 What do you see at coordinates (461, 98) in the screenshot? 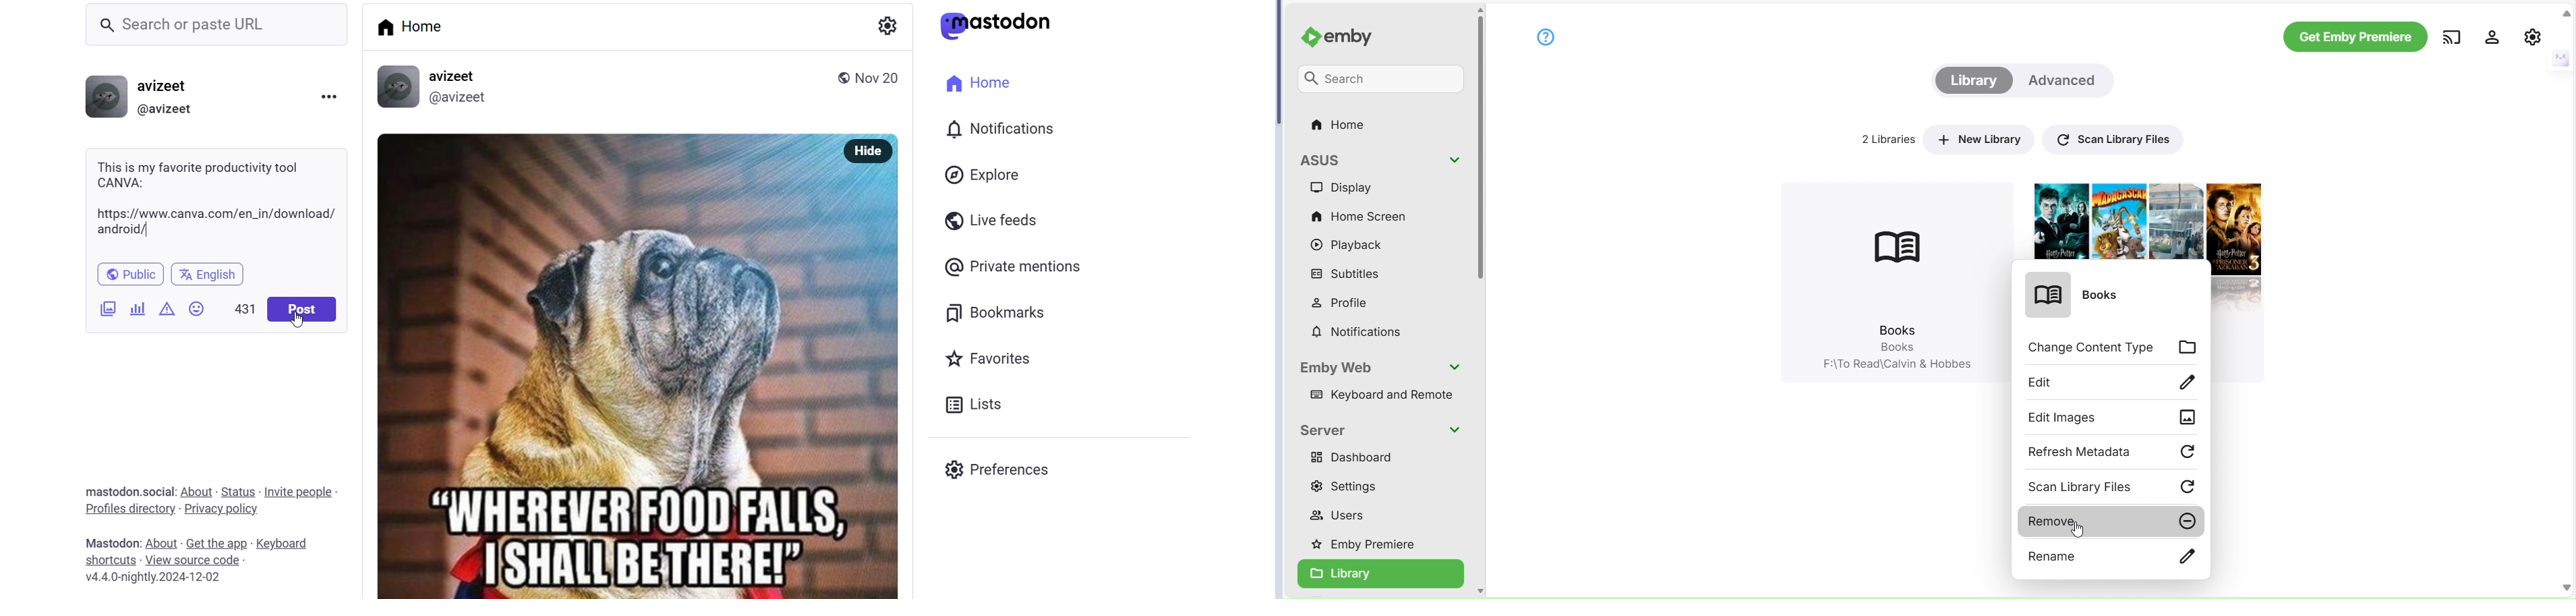
I see `@avizeet` at bounding box center [461, 98].